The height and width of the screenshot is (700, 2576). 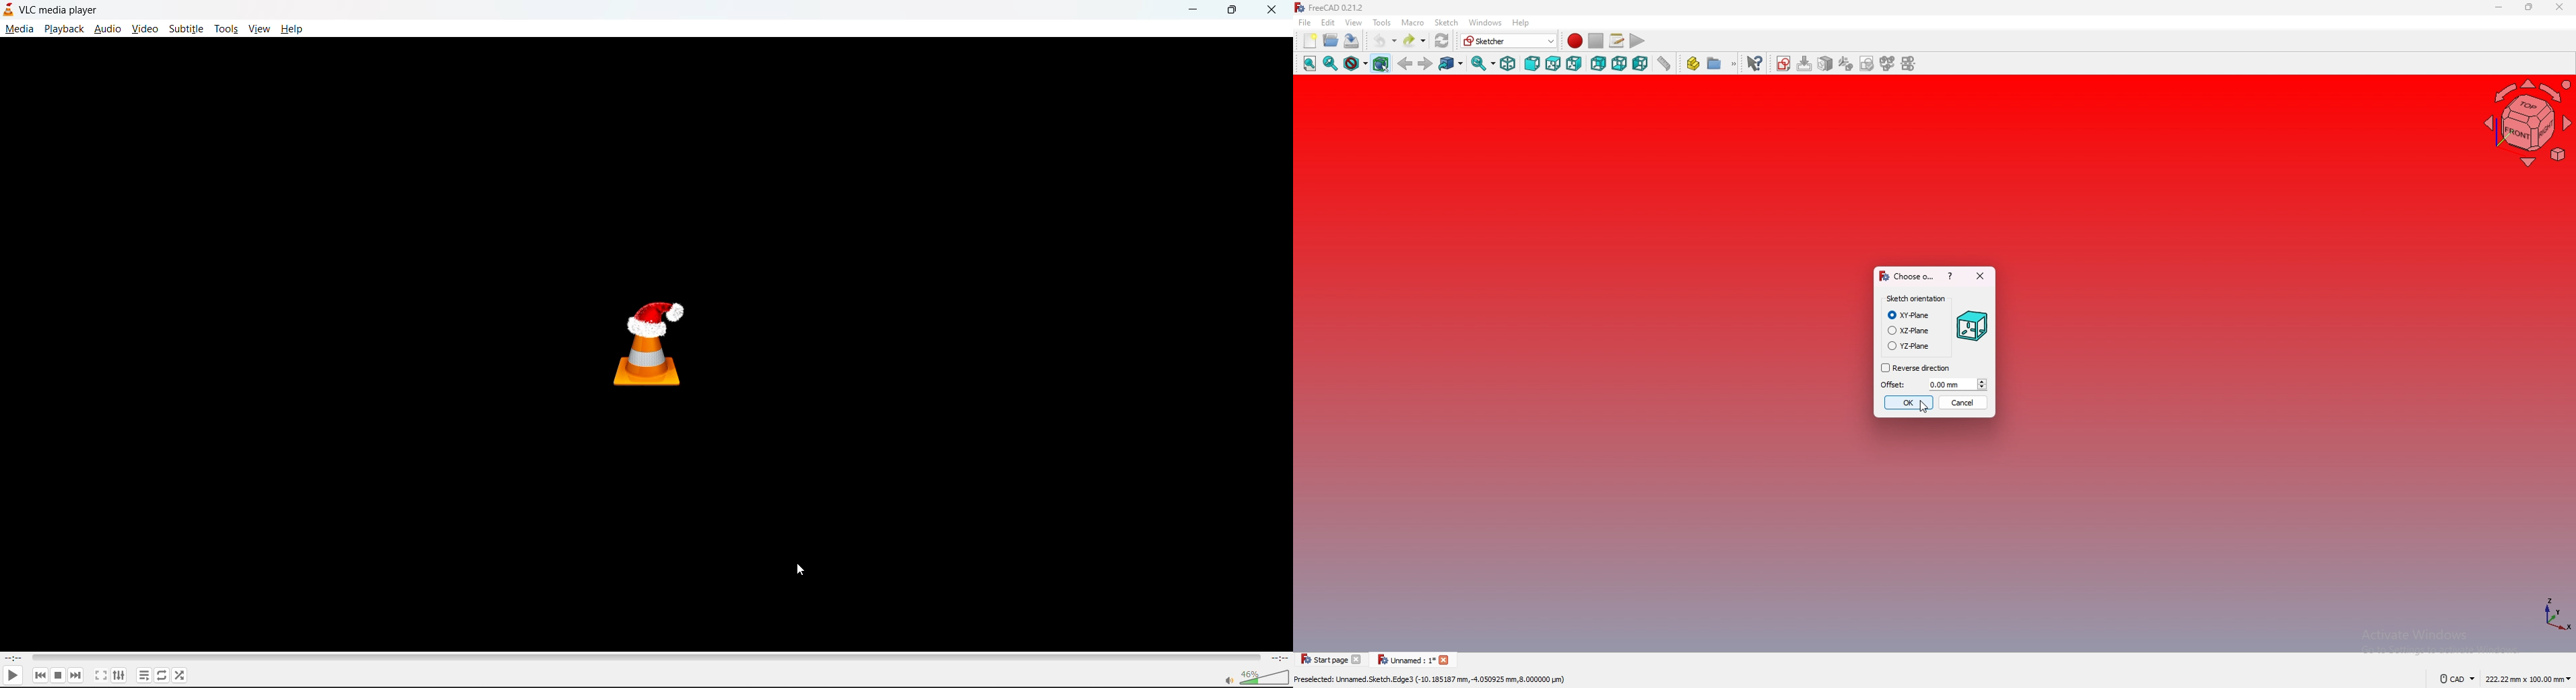 I want to click on axis, so click(x=2555, y=615).